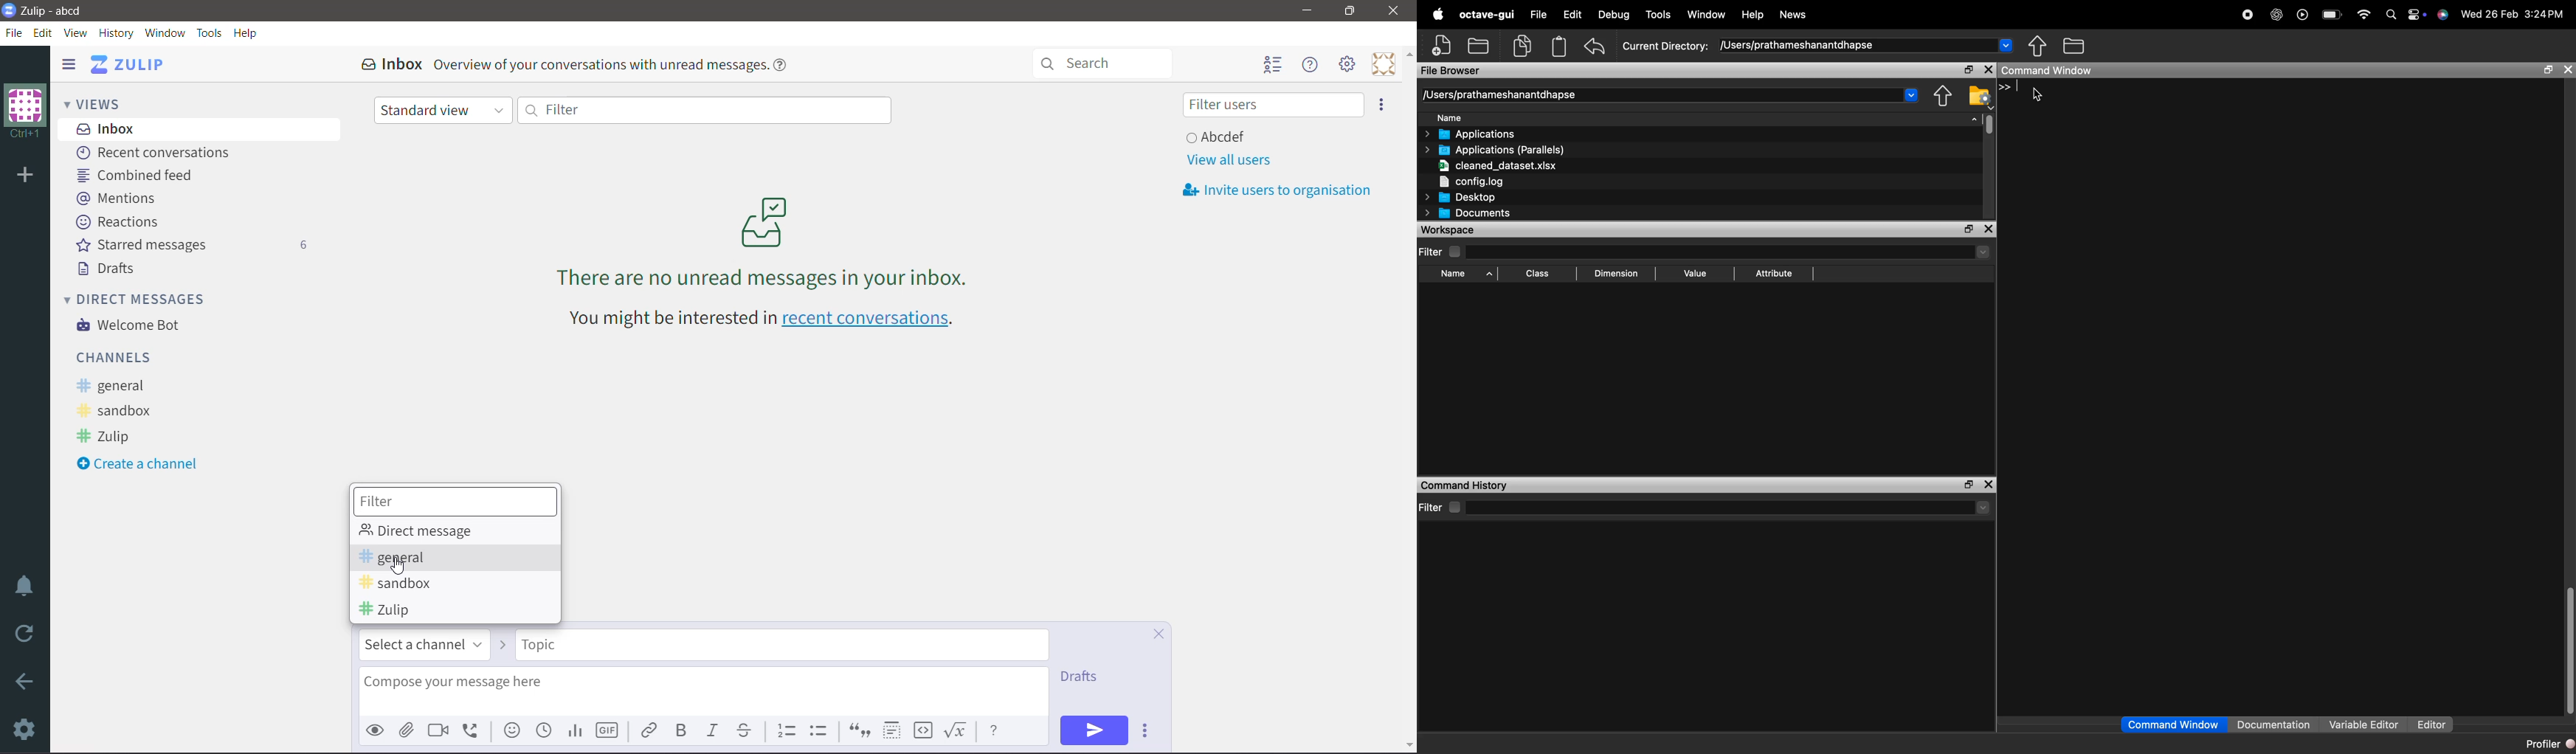  I want to click on Invite users to organization, so click(1382, 105).